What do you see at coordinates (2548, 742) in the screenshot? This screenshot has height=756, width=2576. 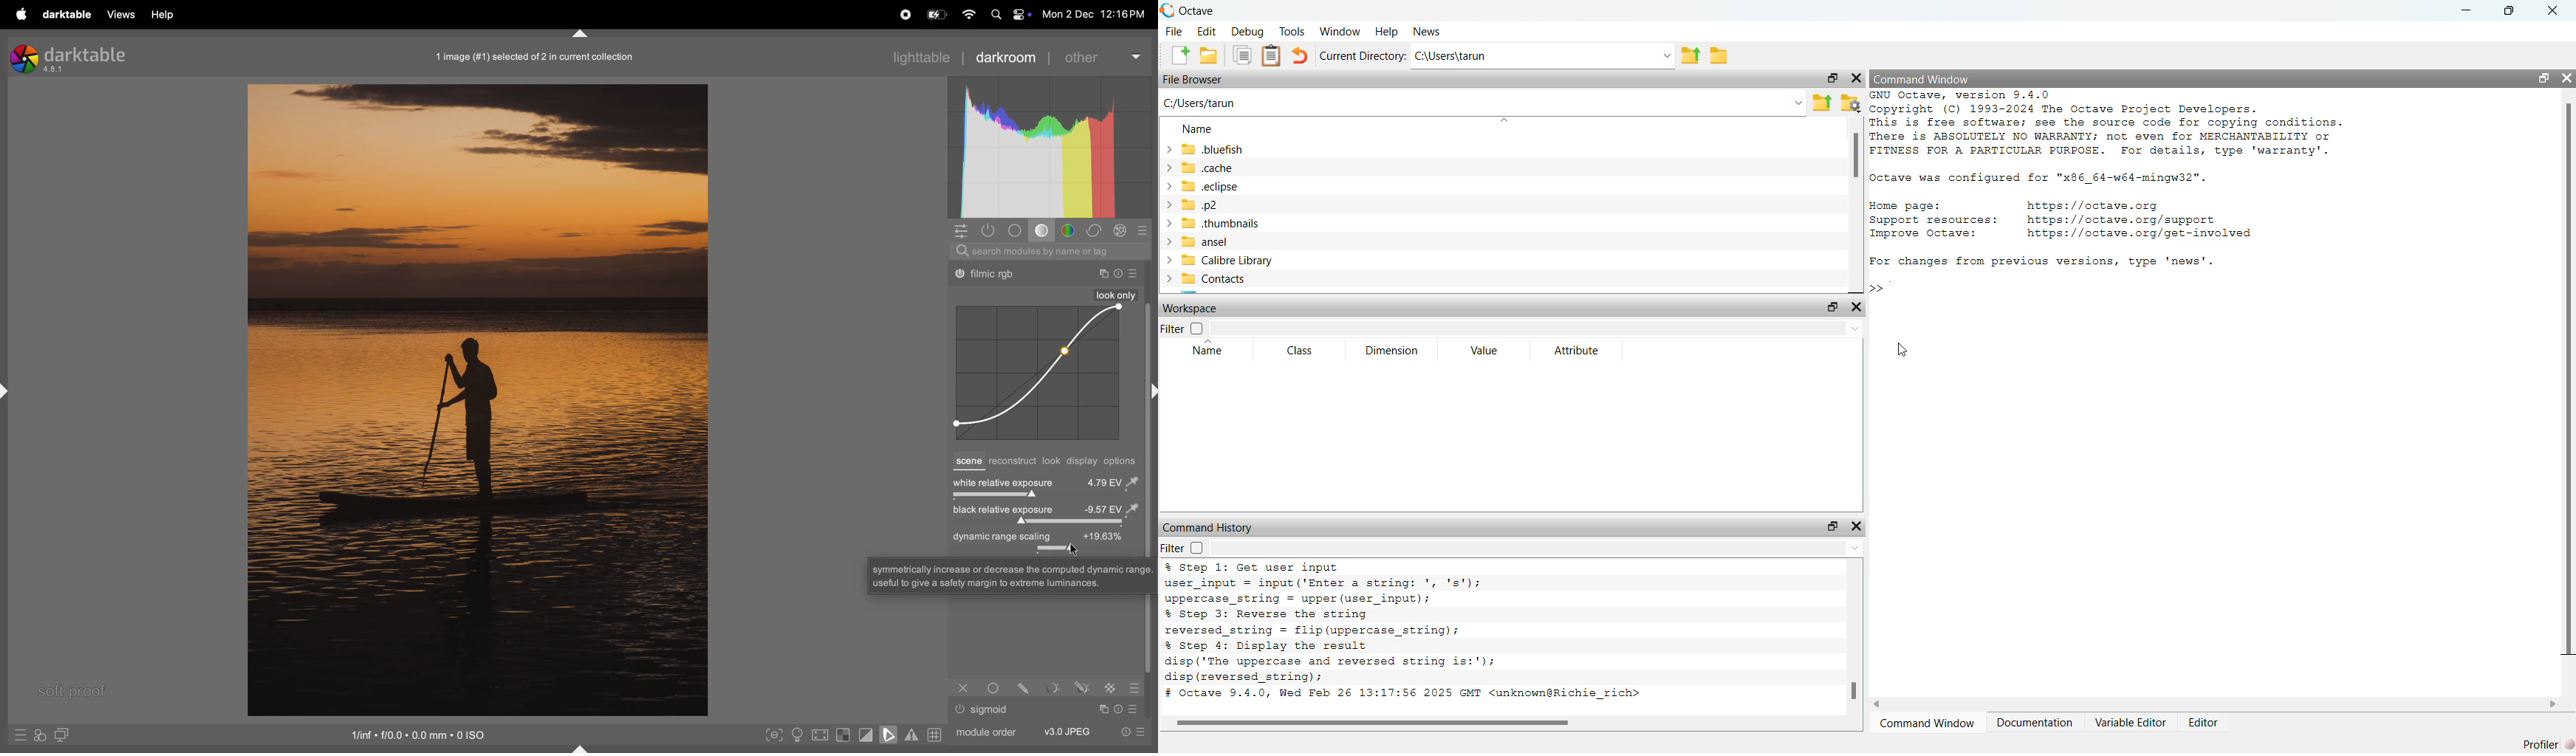 I see `profiler` at bounding box center [2548, 742].